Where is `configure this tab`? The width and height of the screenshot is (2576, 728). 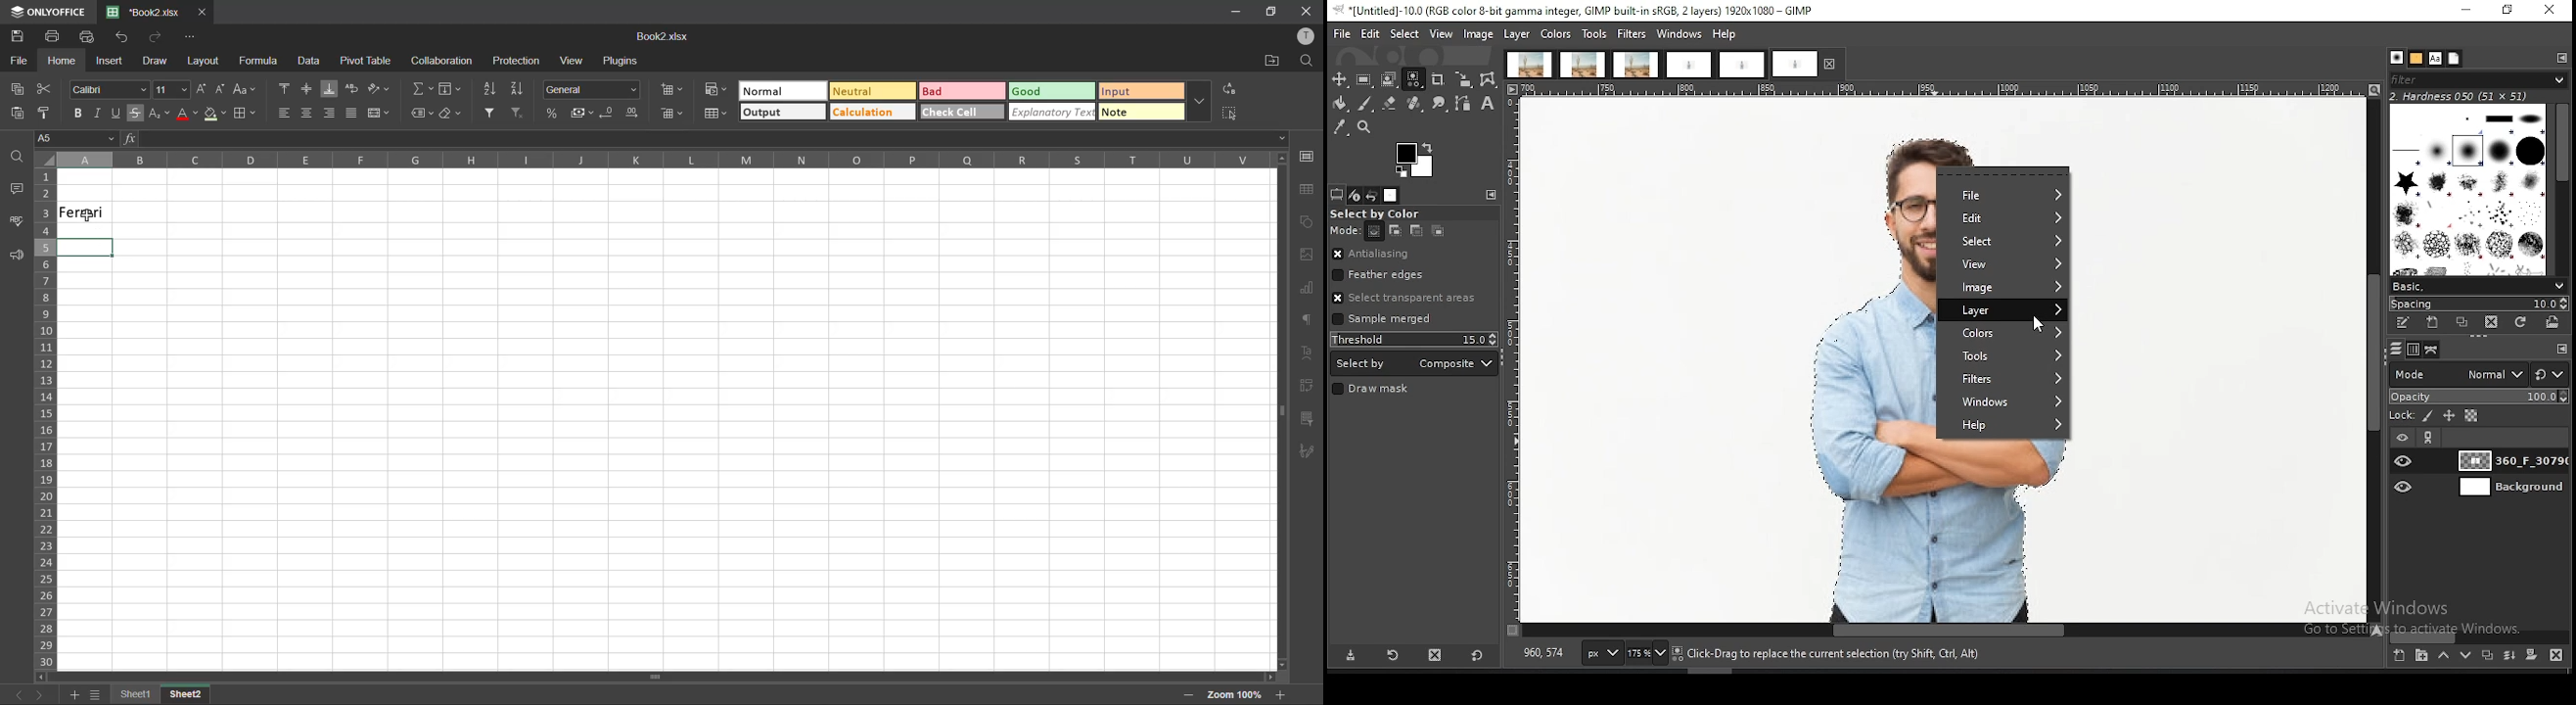
configure this tab is located at coordinates (2563, 58).